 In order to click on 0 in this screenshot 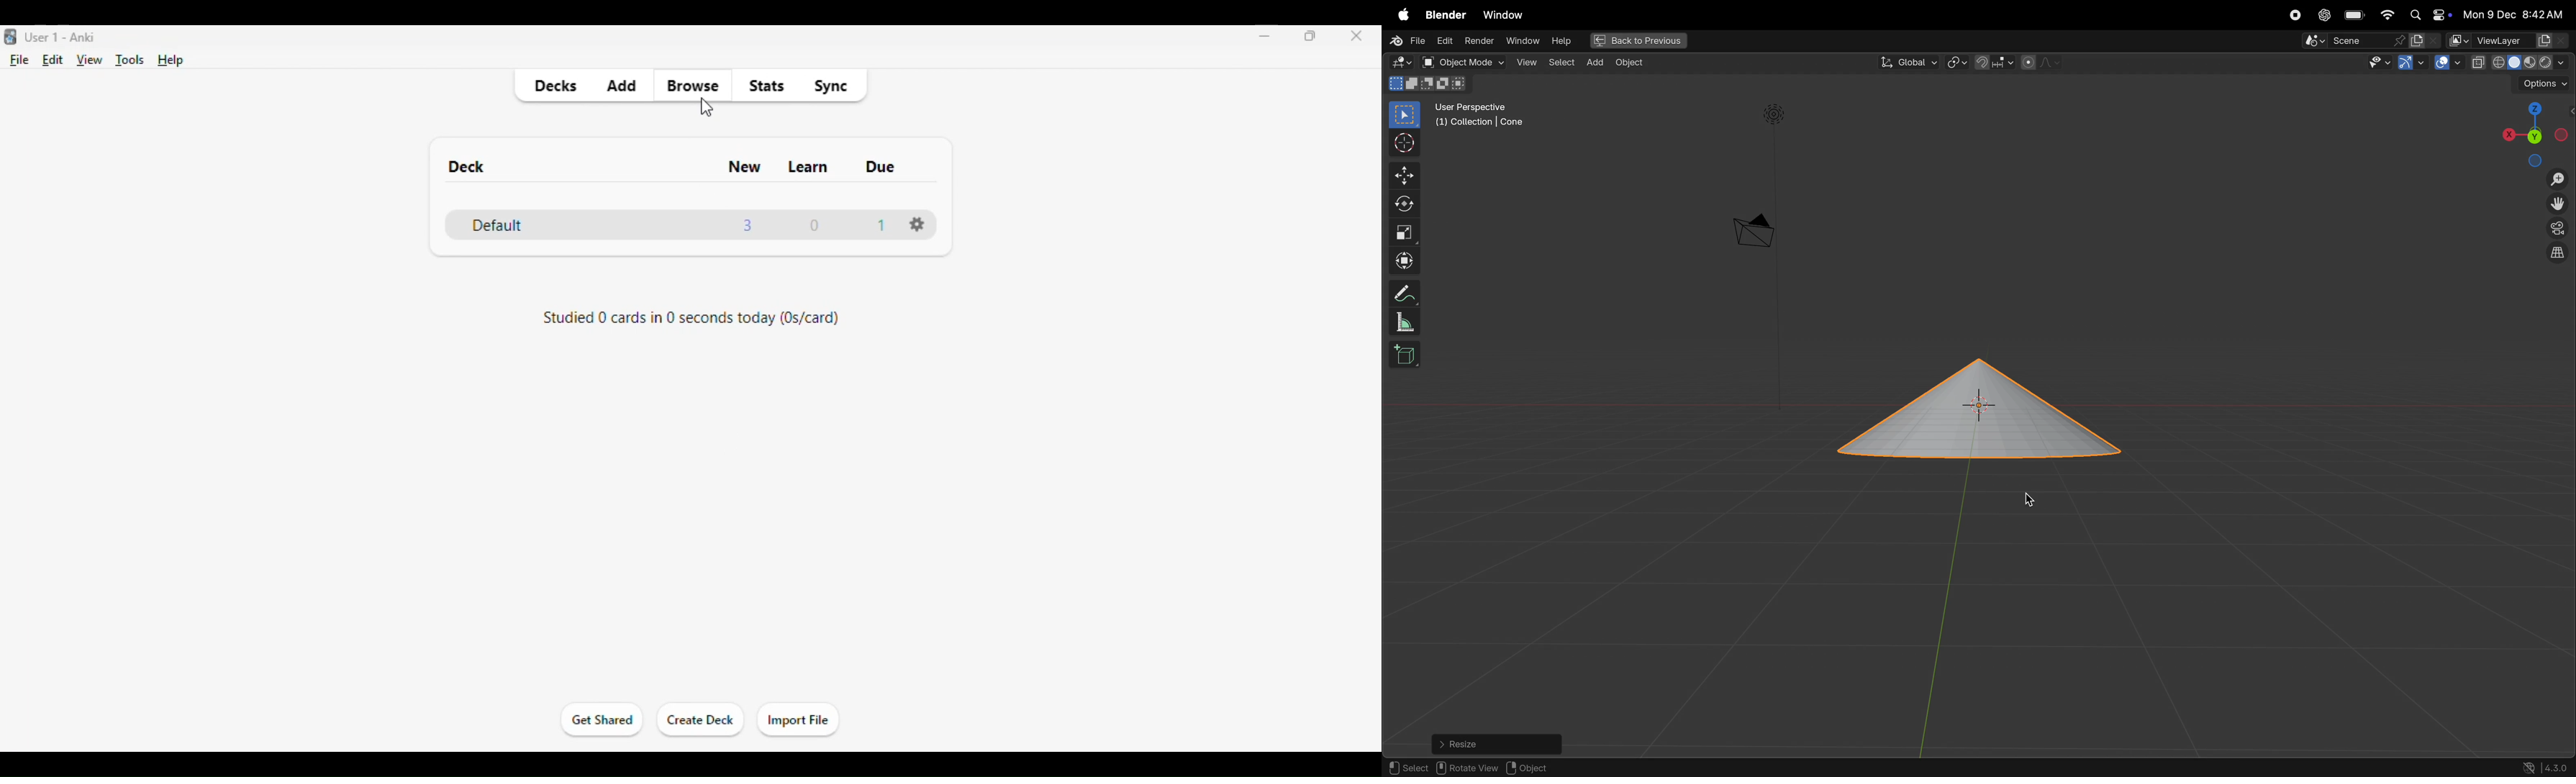, I will do `click(817, 225)`.